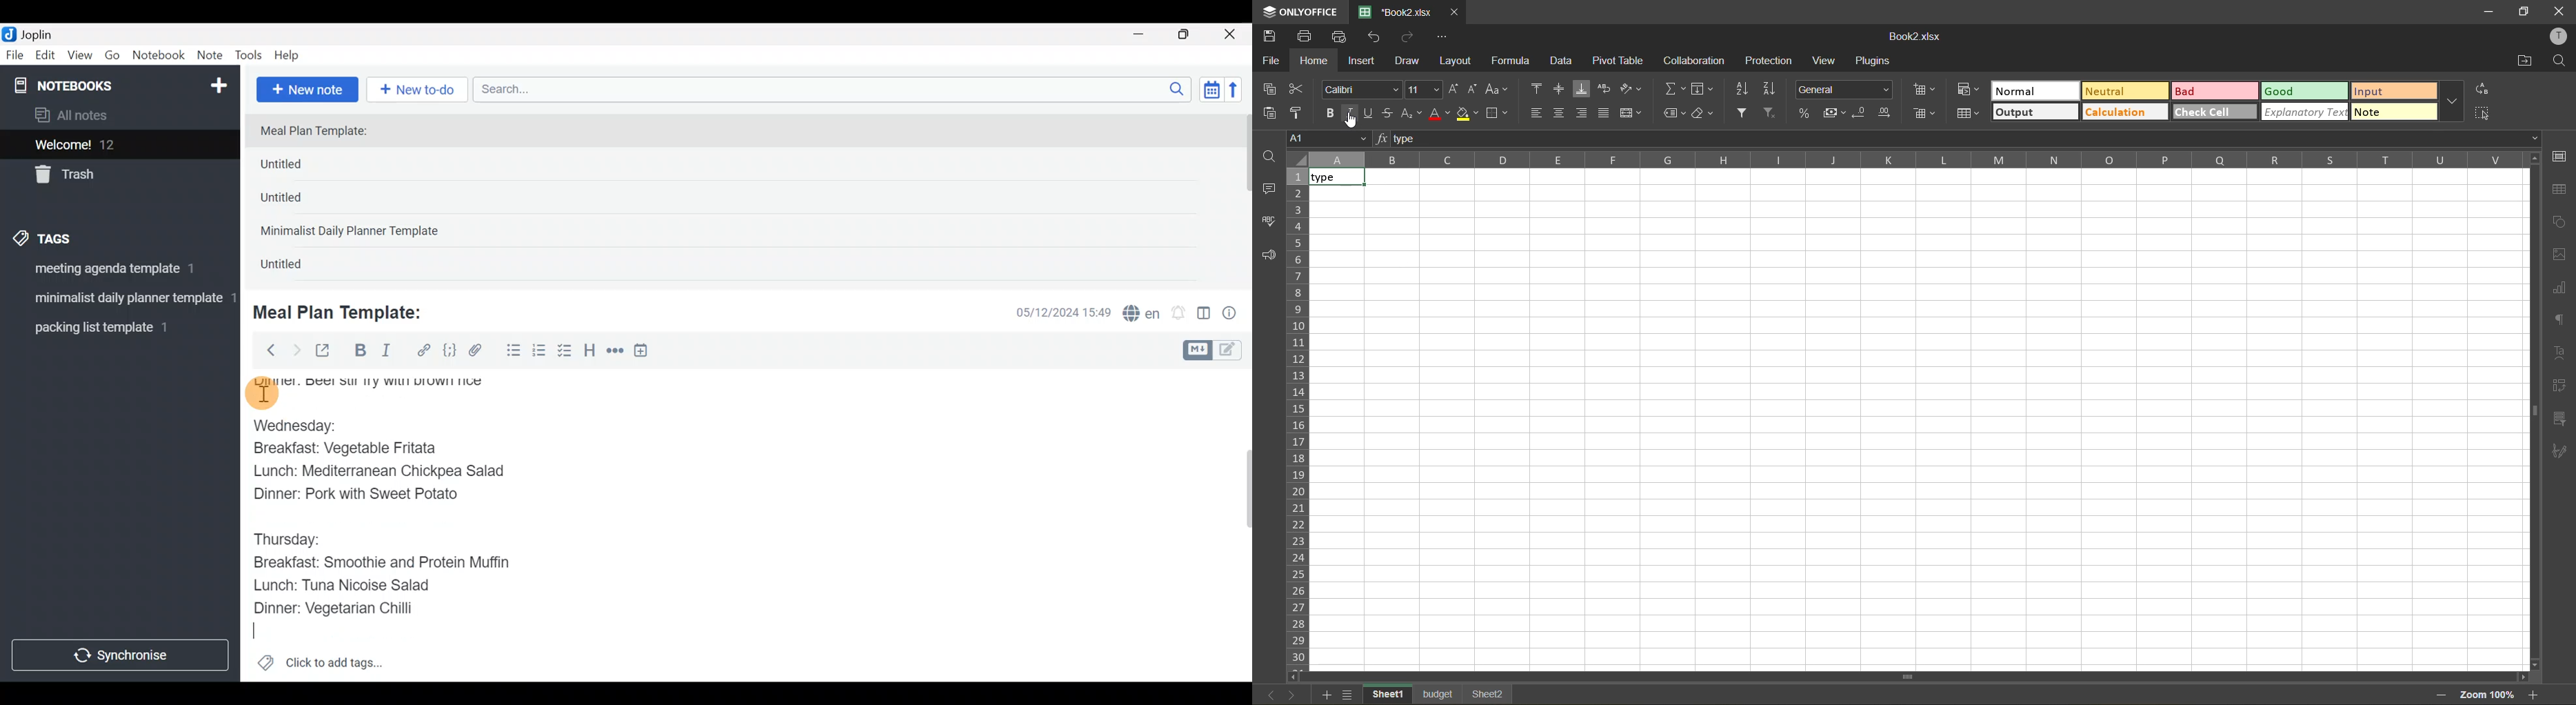 The image size is (2576, 728). I want to click on Notebook, so click(159, 55).